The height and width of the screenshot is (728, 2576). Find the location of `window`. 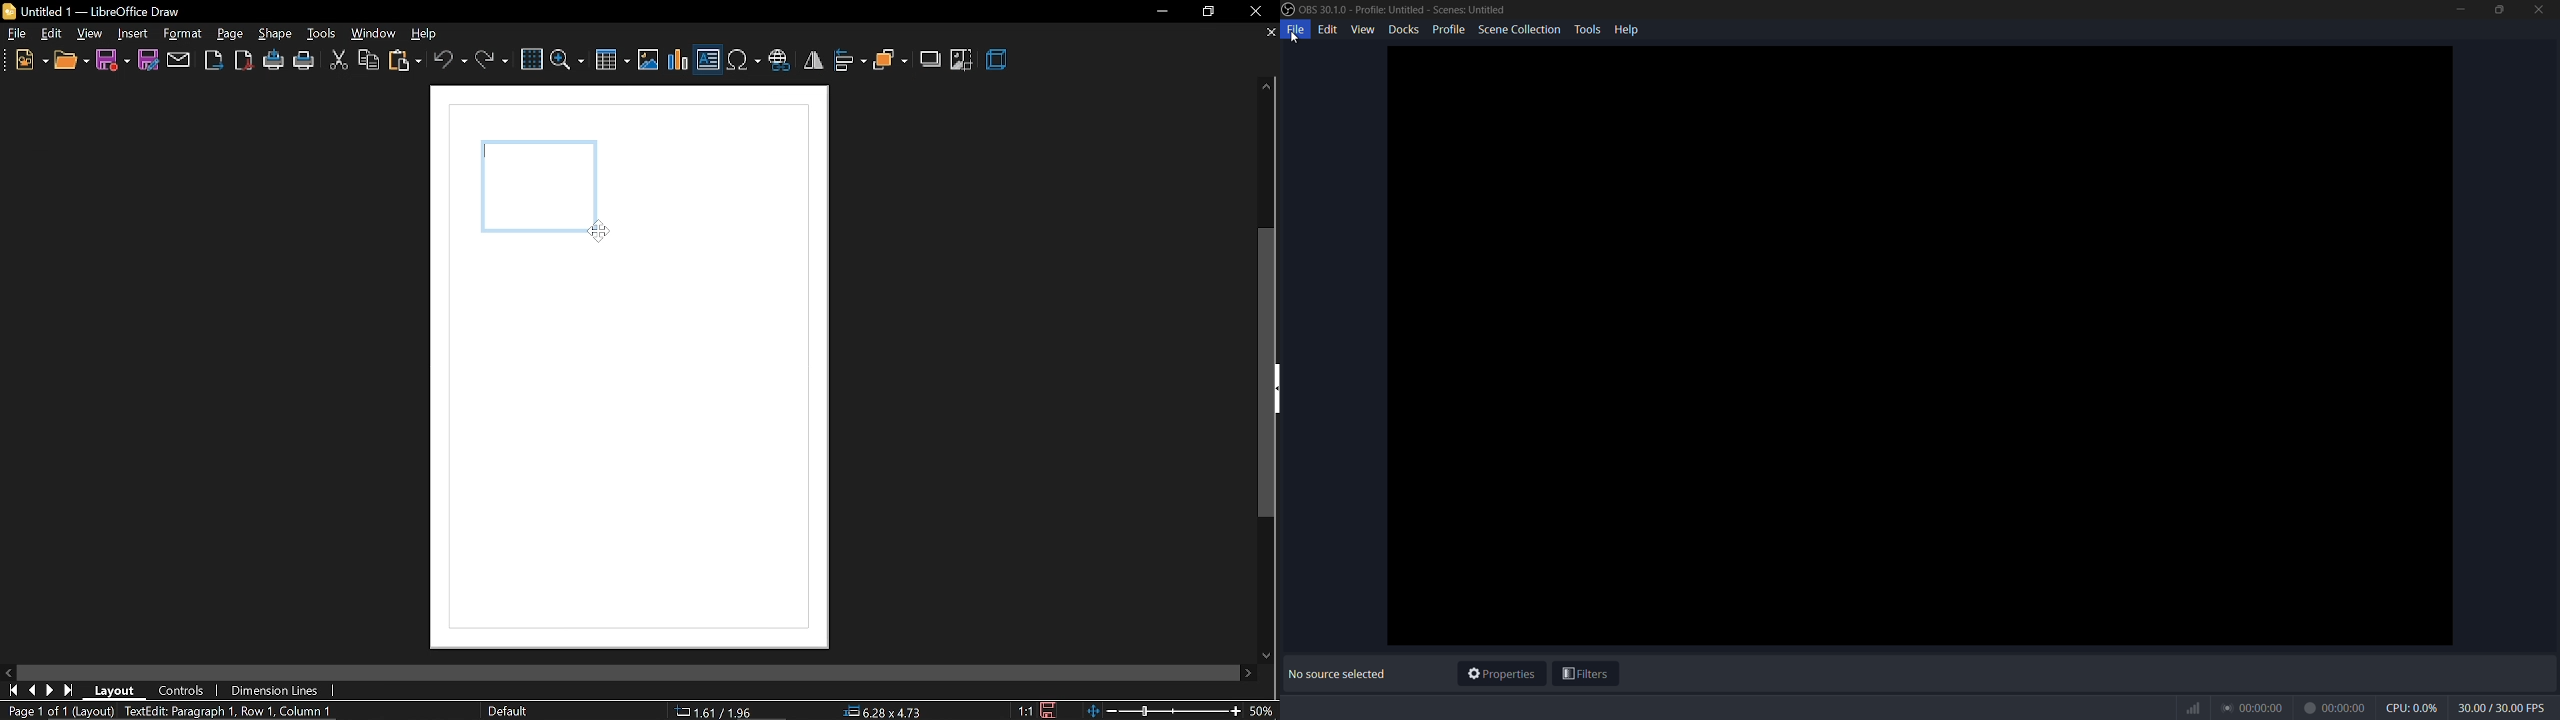

window is located at coordinates (374, 34).